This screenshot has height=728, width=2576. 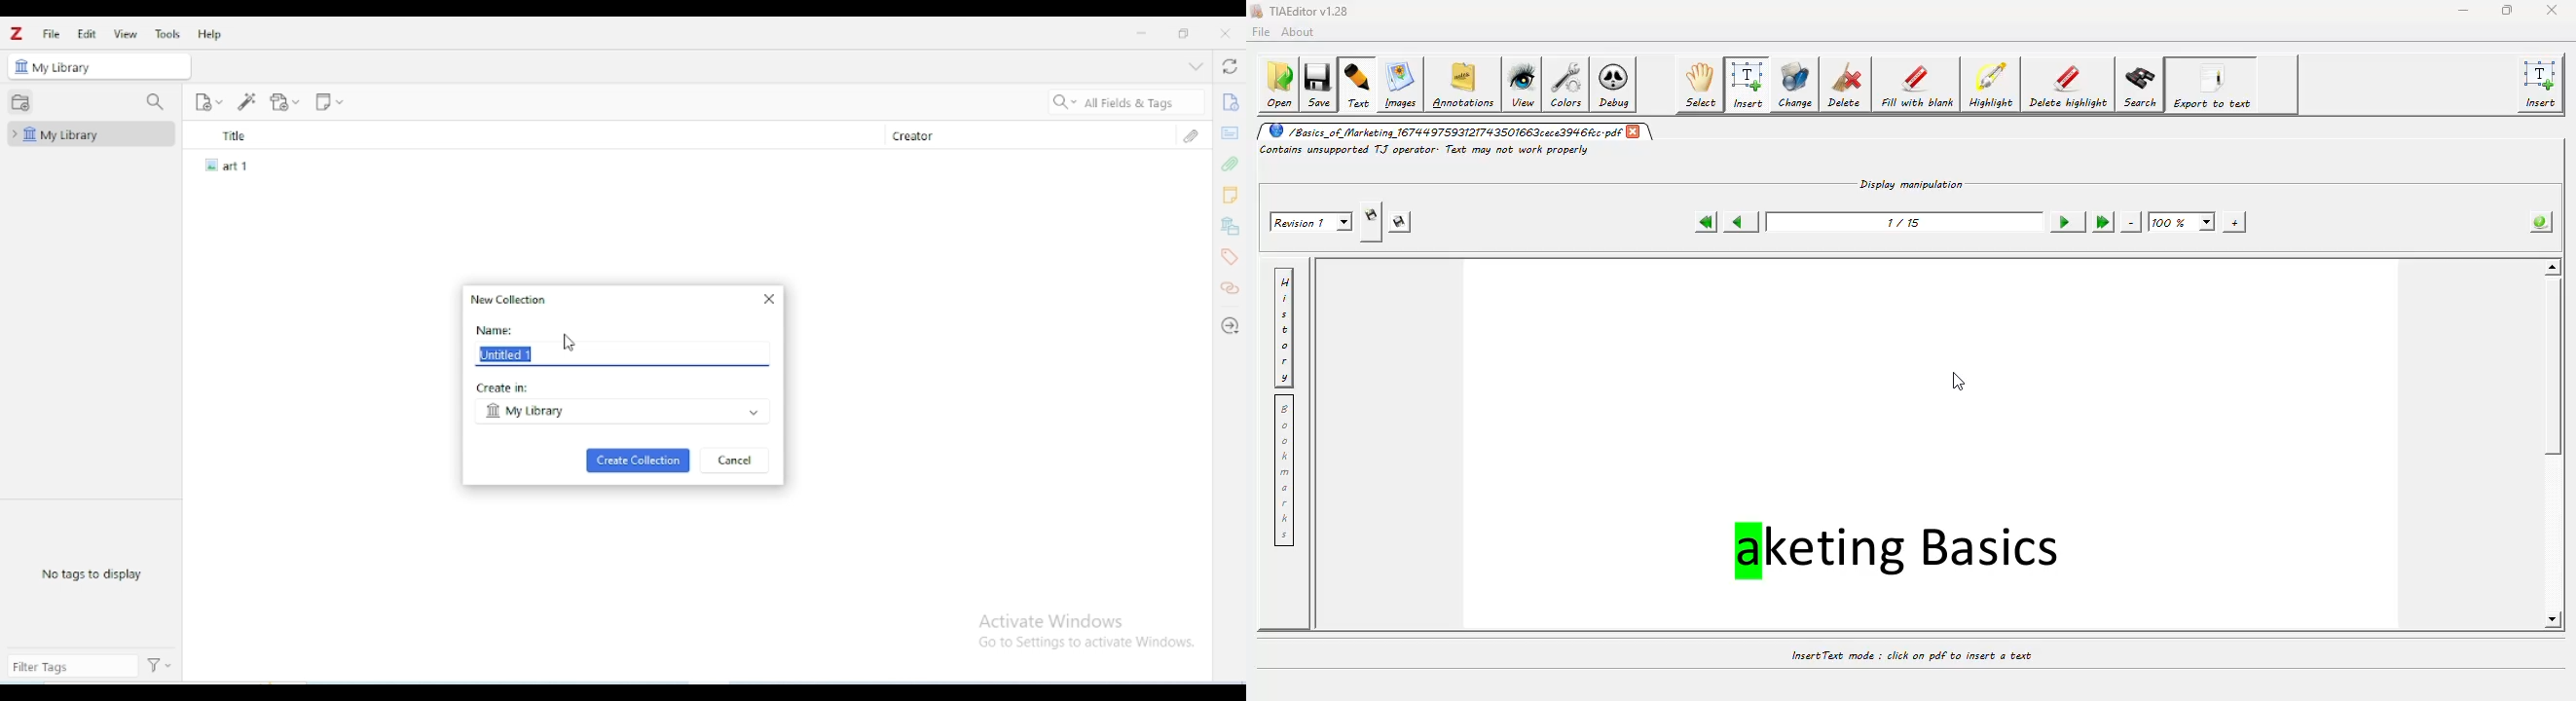 What do you see at coordinates (1848, 86) in the screenshot?
I see `delete` at bounding box center [1848, 86].